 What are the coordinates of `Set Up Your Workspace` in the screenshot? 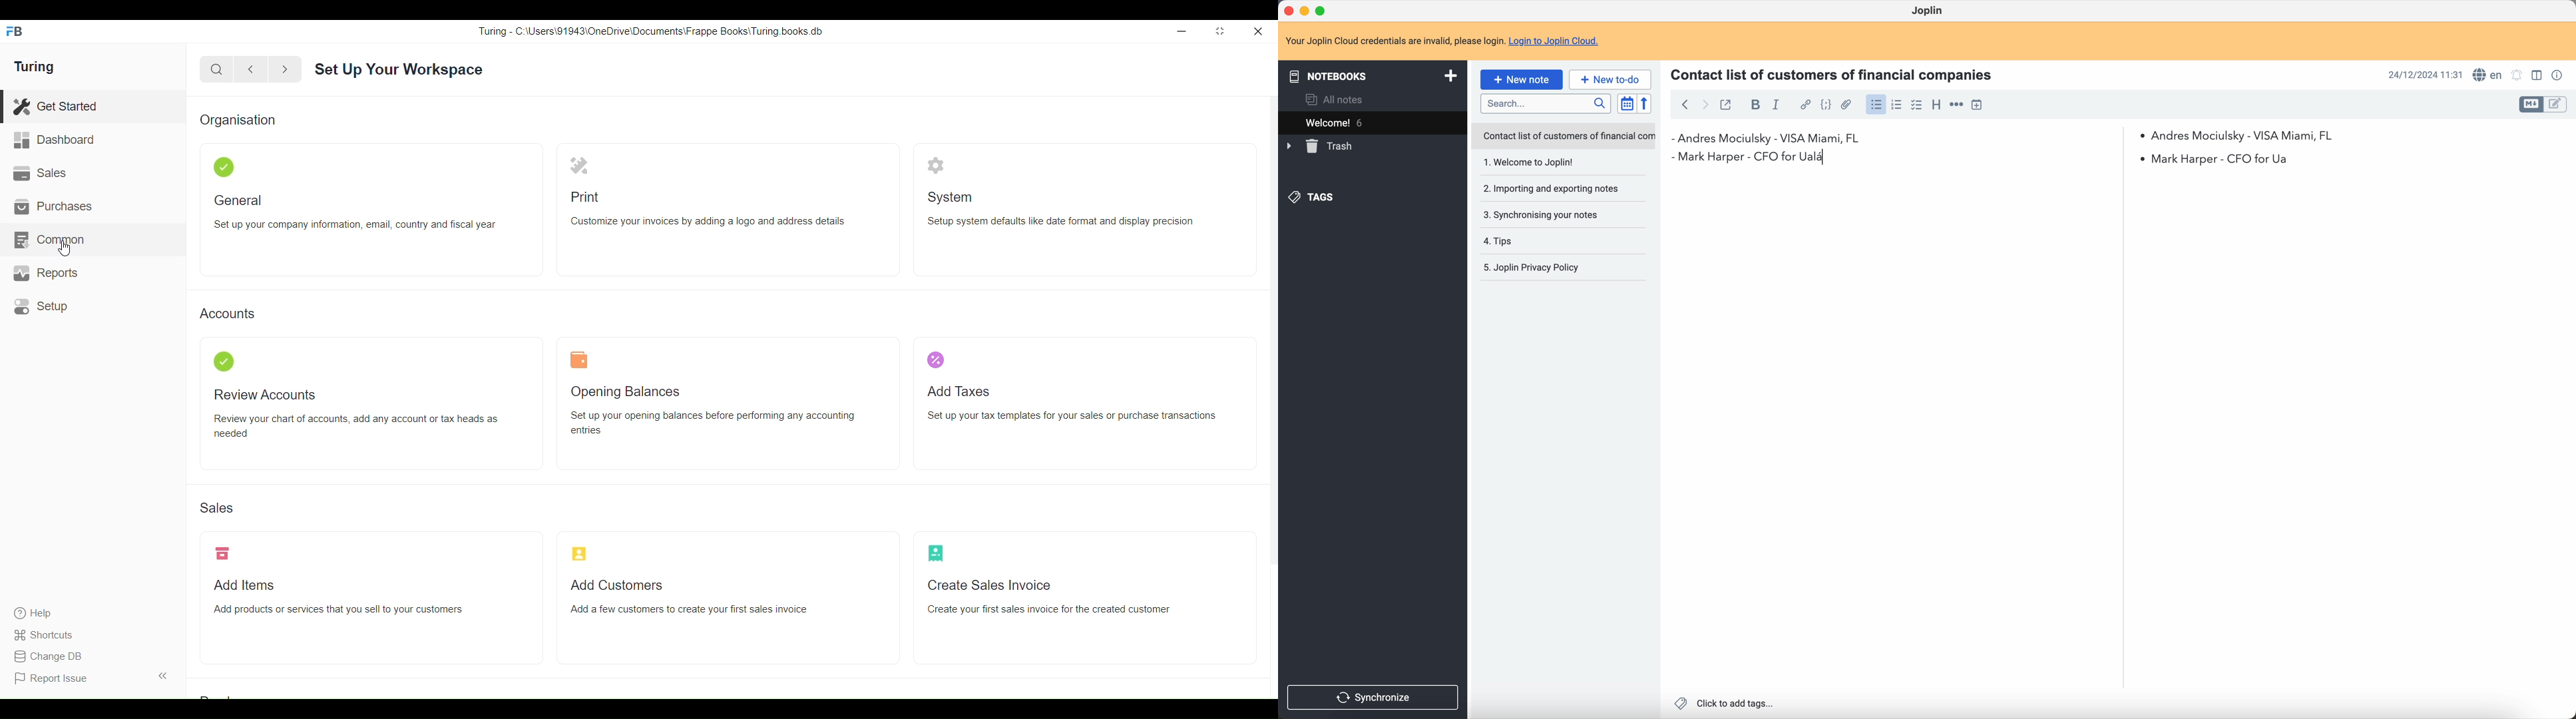 It's located at (399, 70).